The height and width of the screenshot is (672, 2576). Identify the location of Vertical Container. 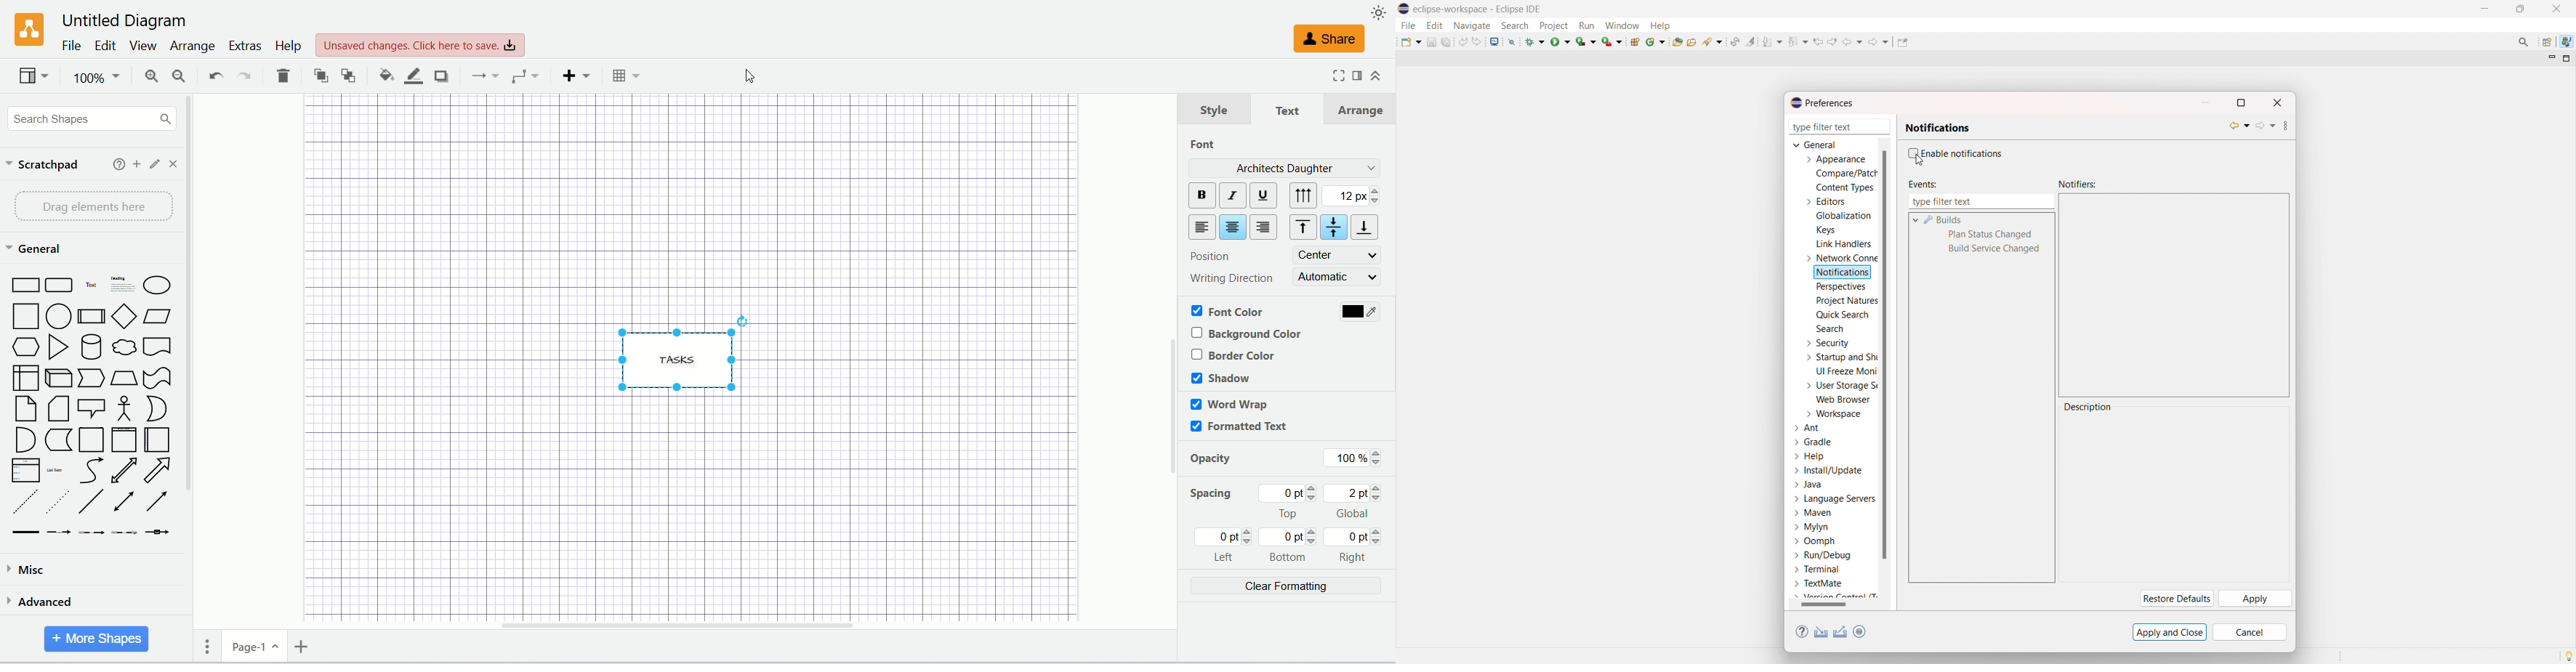
(124, 440).